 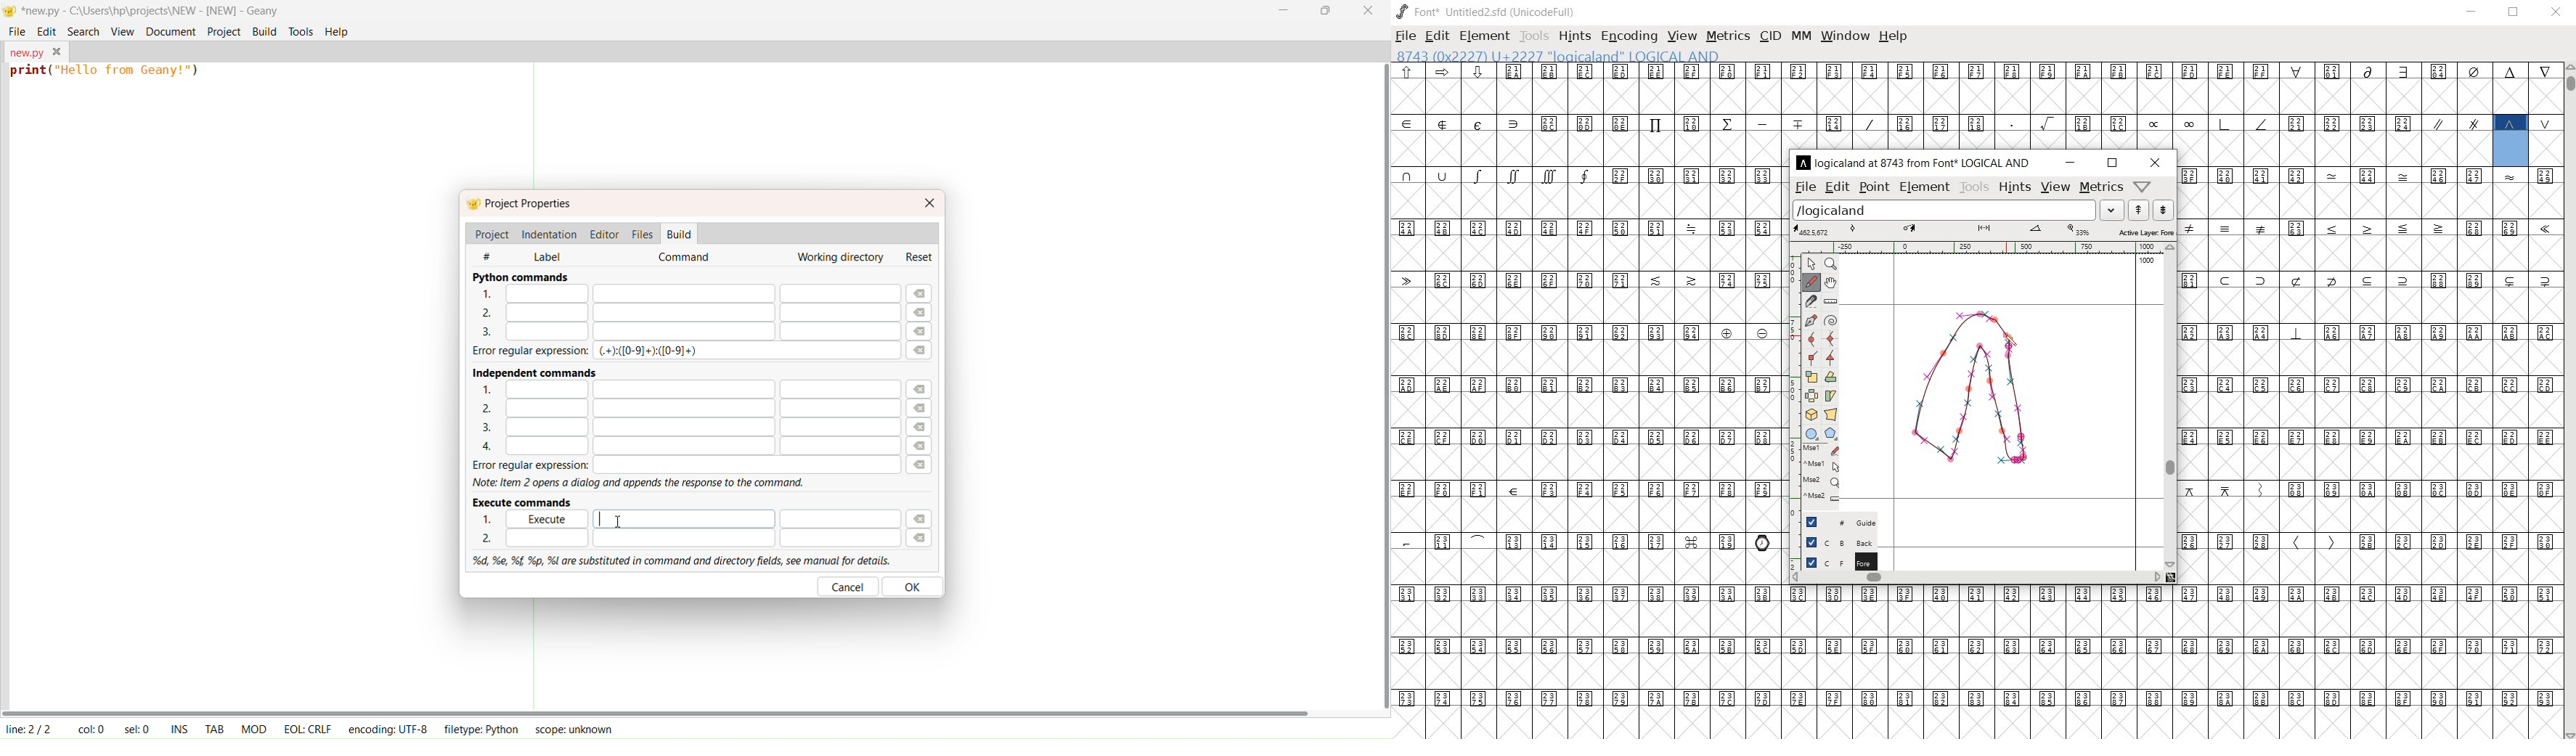 I want to click on 3., so click(x=679, y=428).